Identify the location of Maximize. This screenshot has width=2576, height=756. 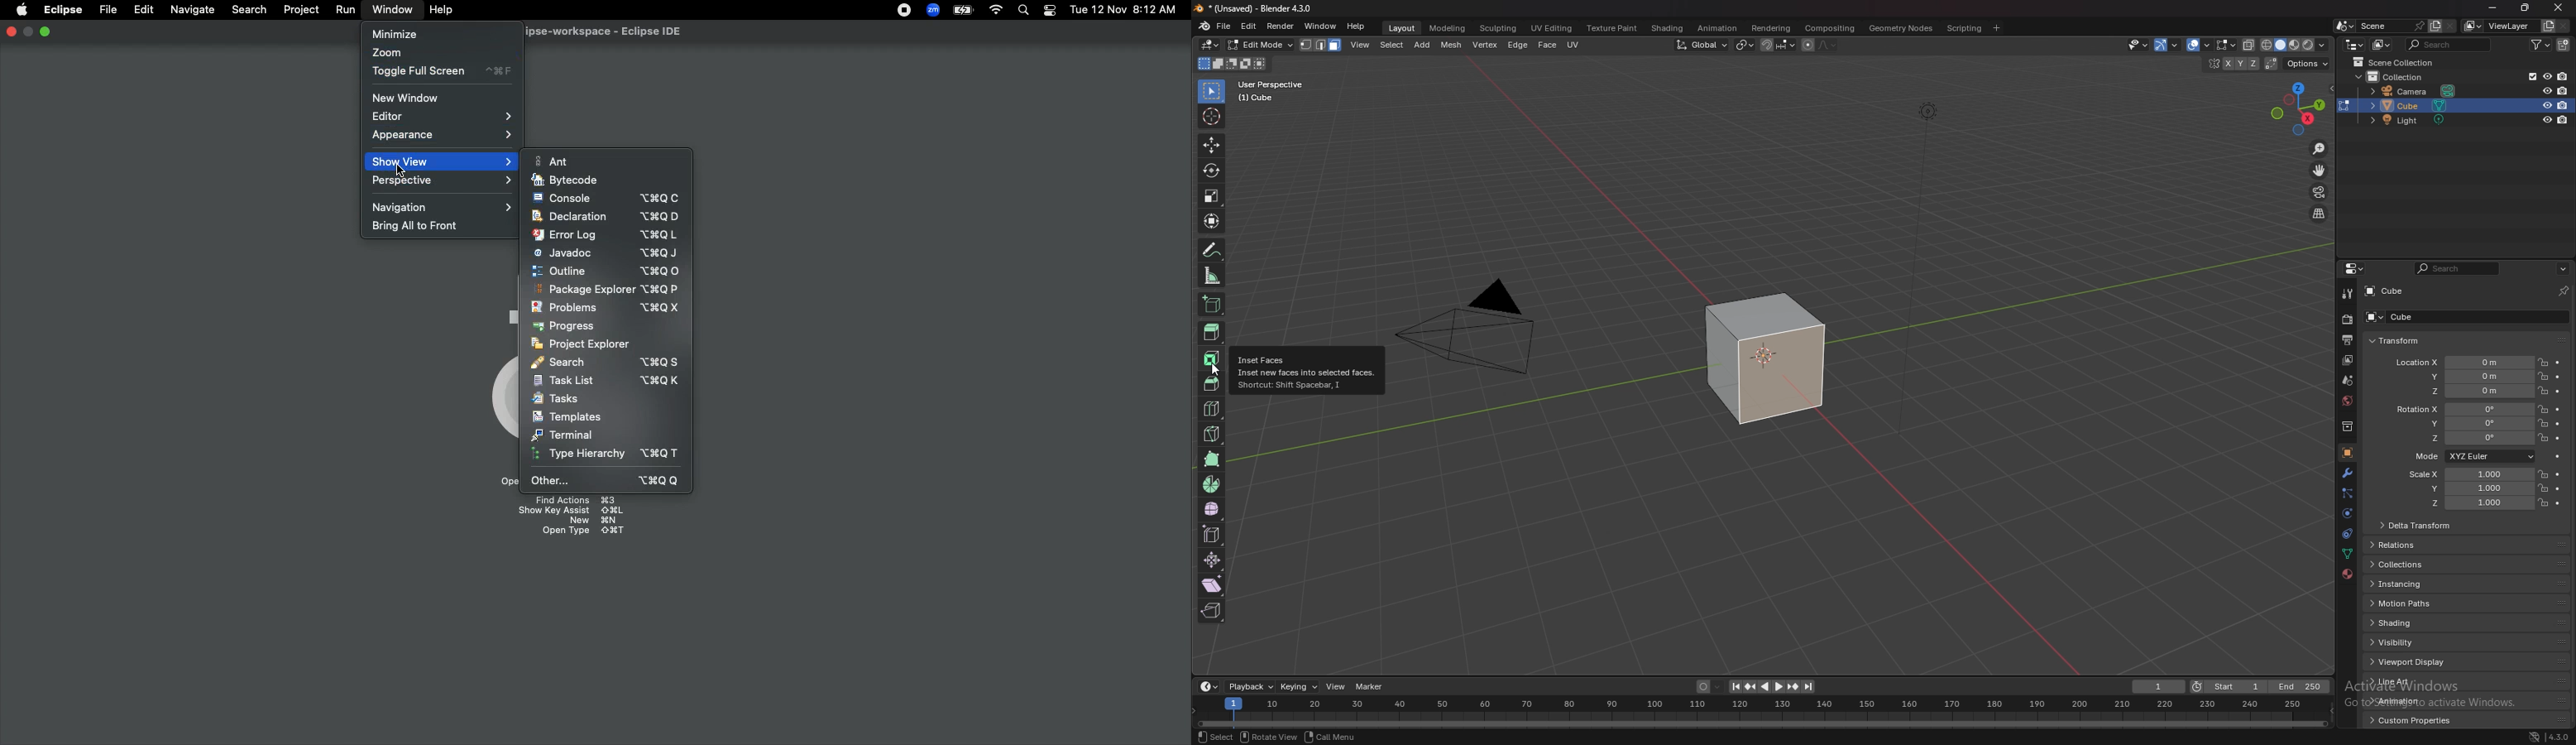
(45, 32).